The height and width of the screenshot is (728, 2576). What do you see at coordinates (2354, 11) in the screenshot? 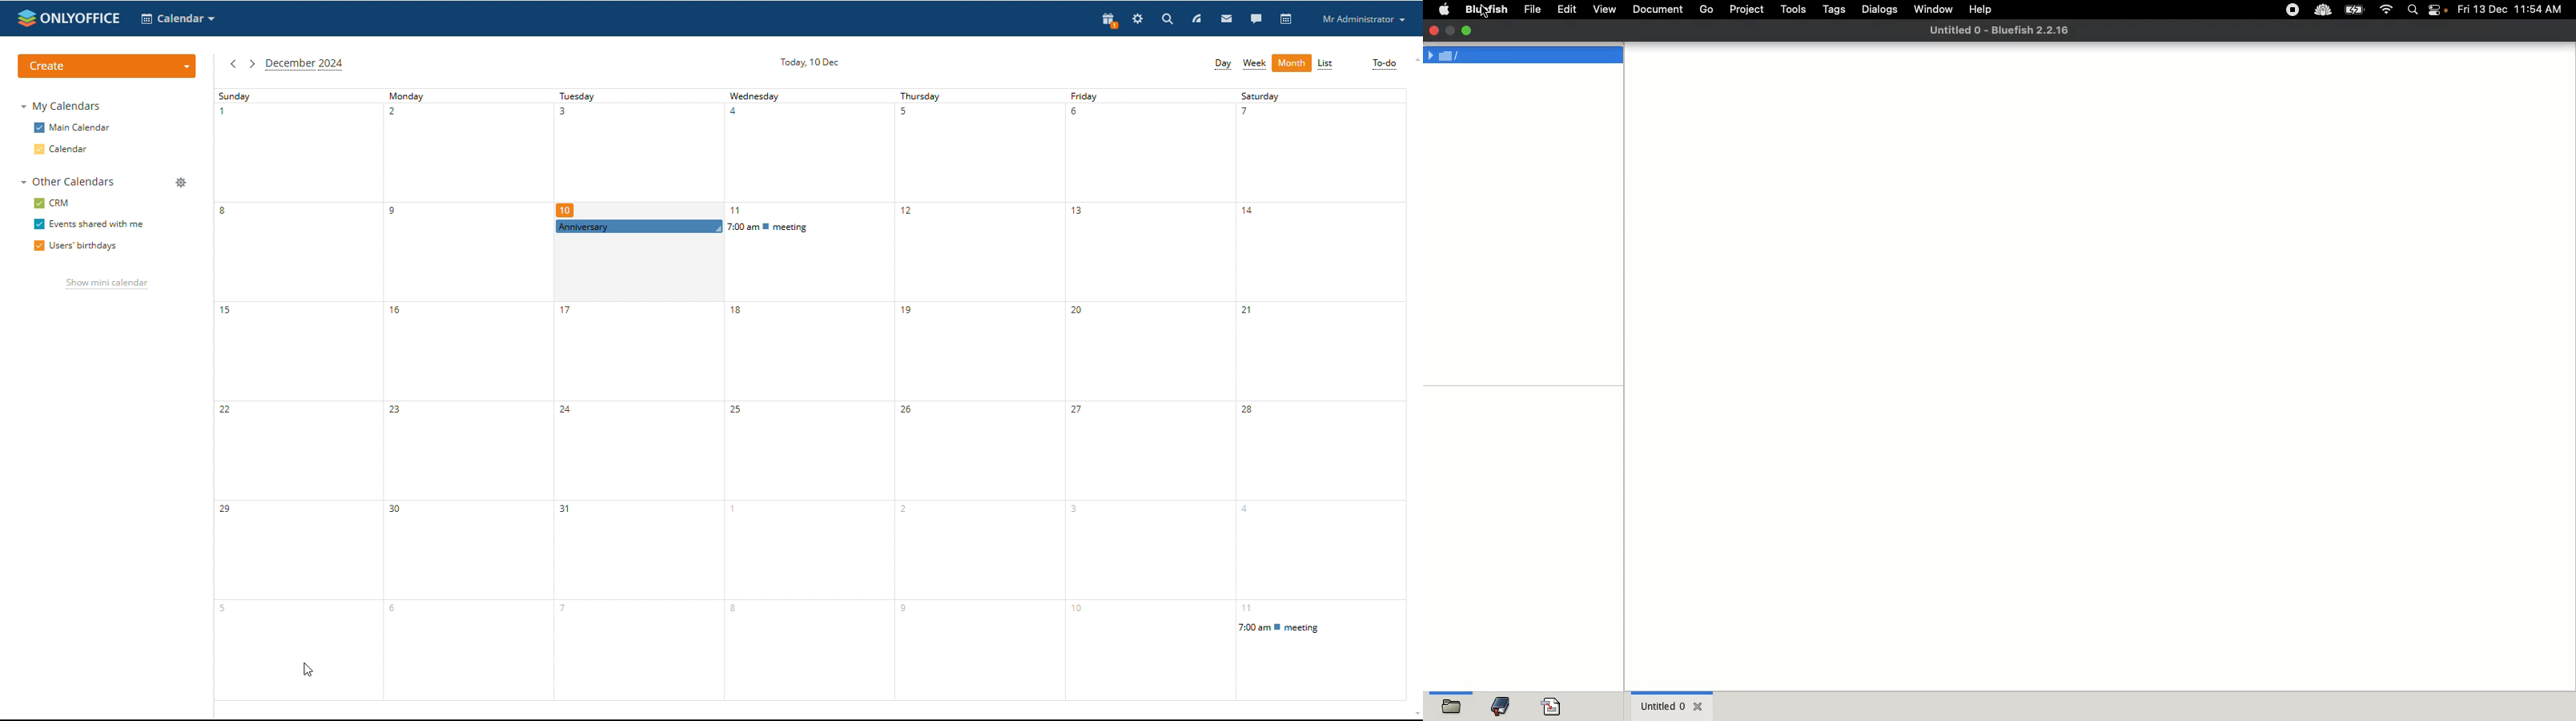
I see `Charge` at bounding box center [2354, 11].